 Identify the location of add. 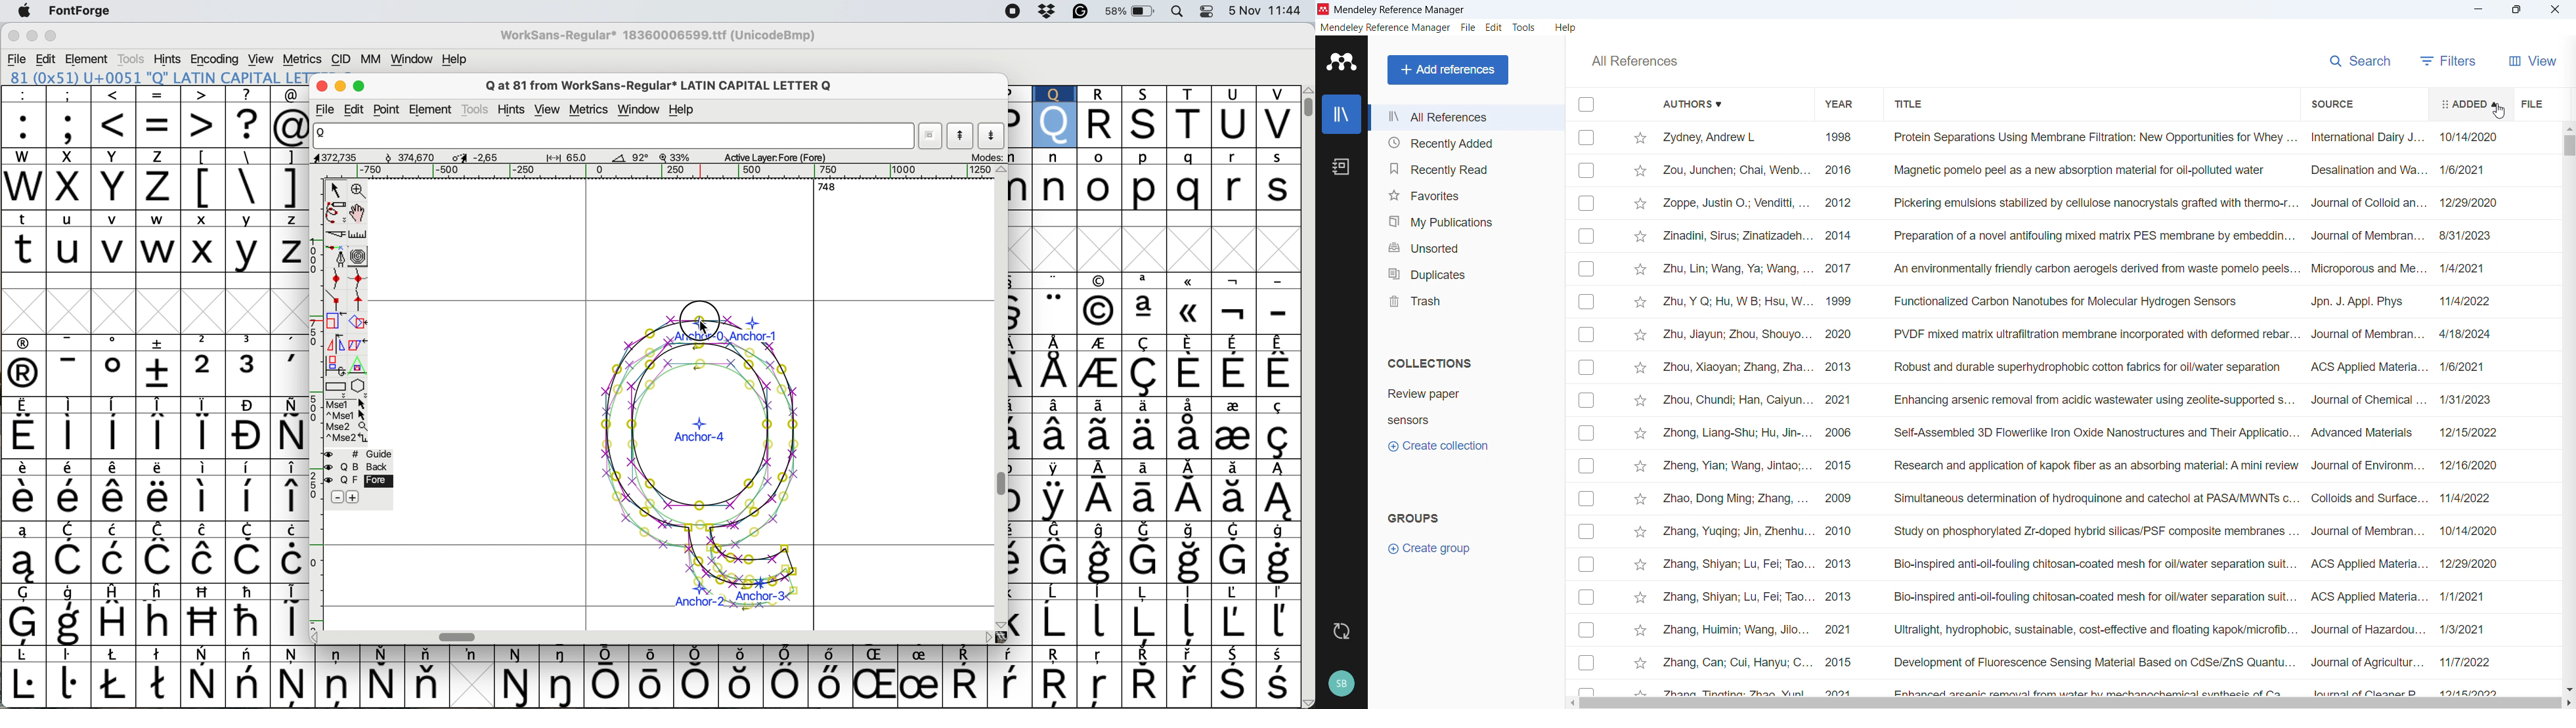
(363, 497).